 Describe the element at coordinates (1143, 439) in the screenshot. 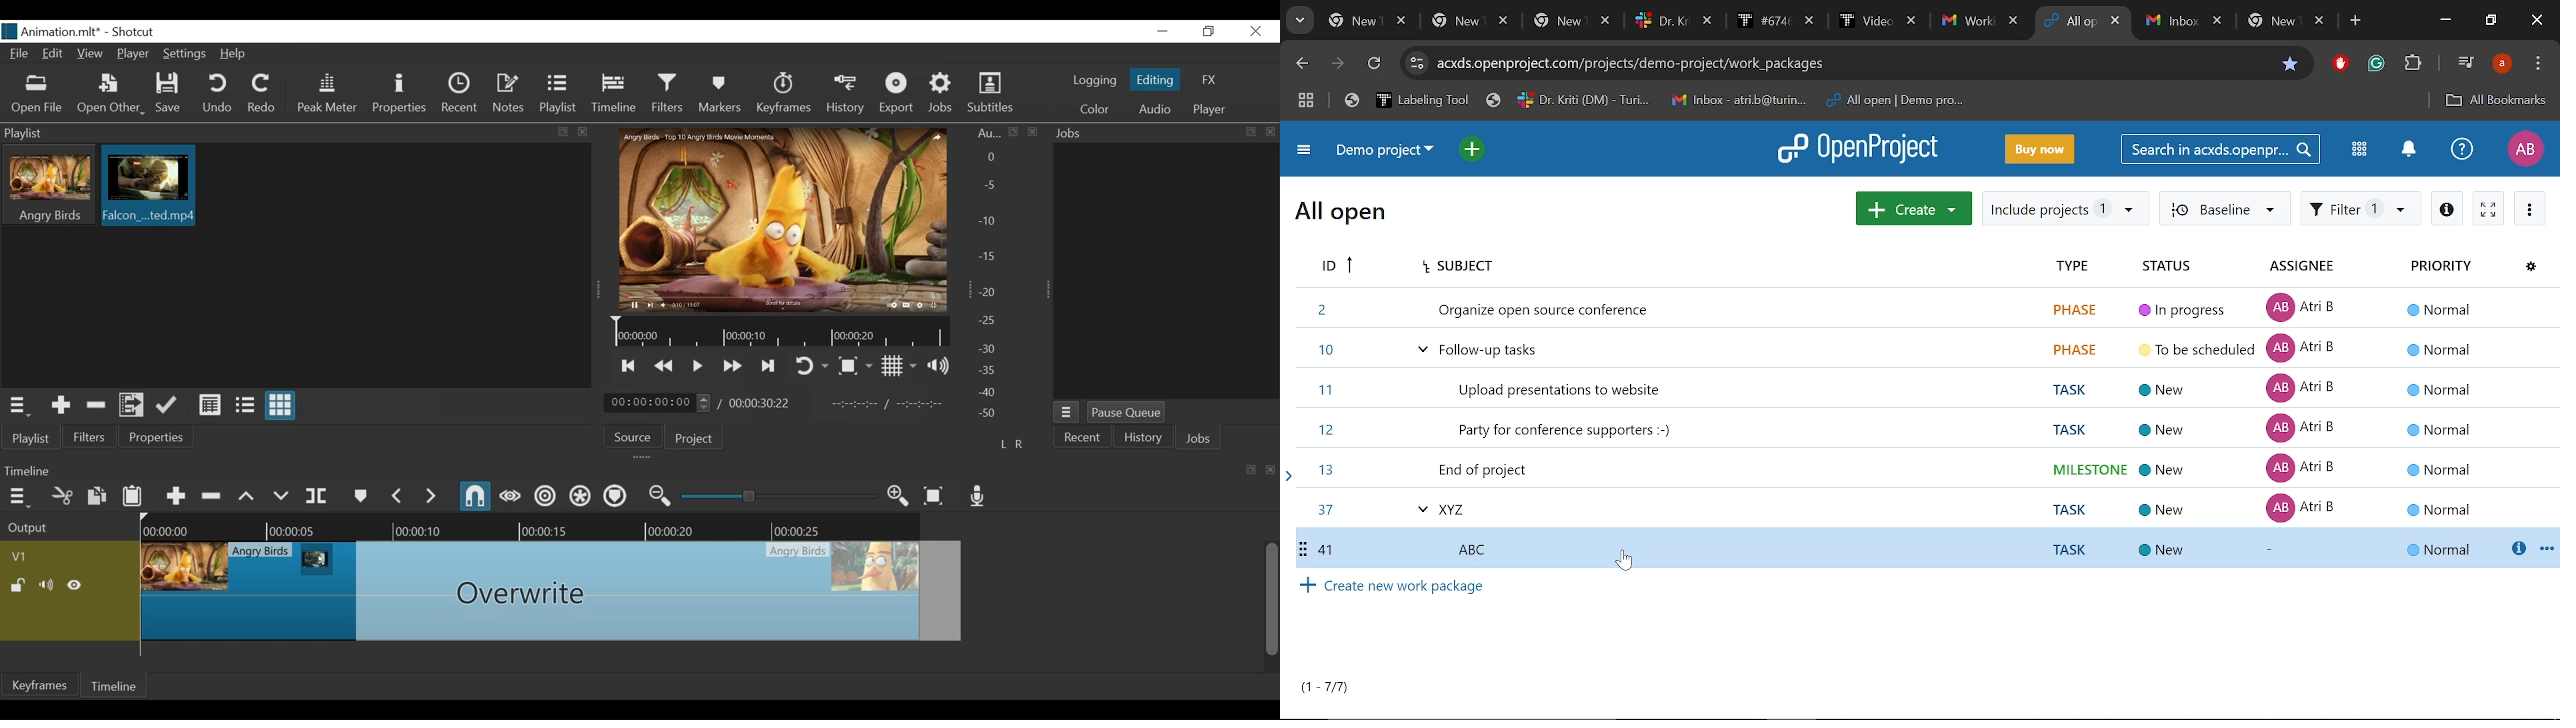

I see `History` at that location.